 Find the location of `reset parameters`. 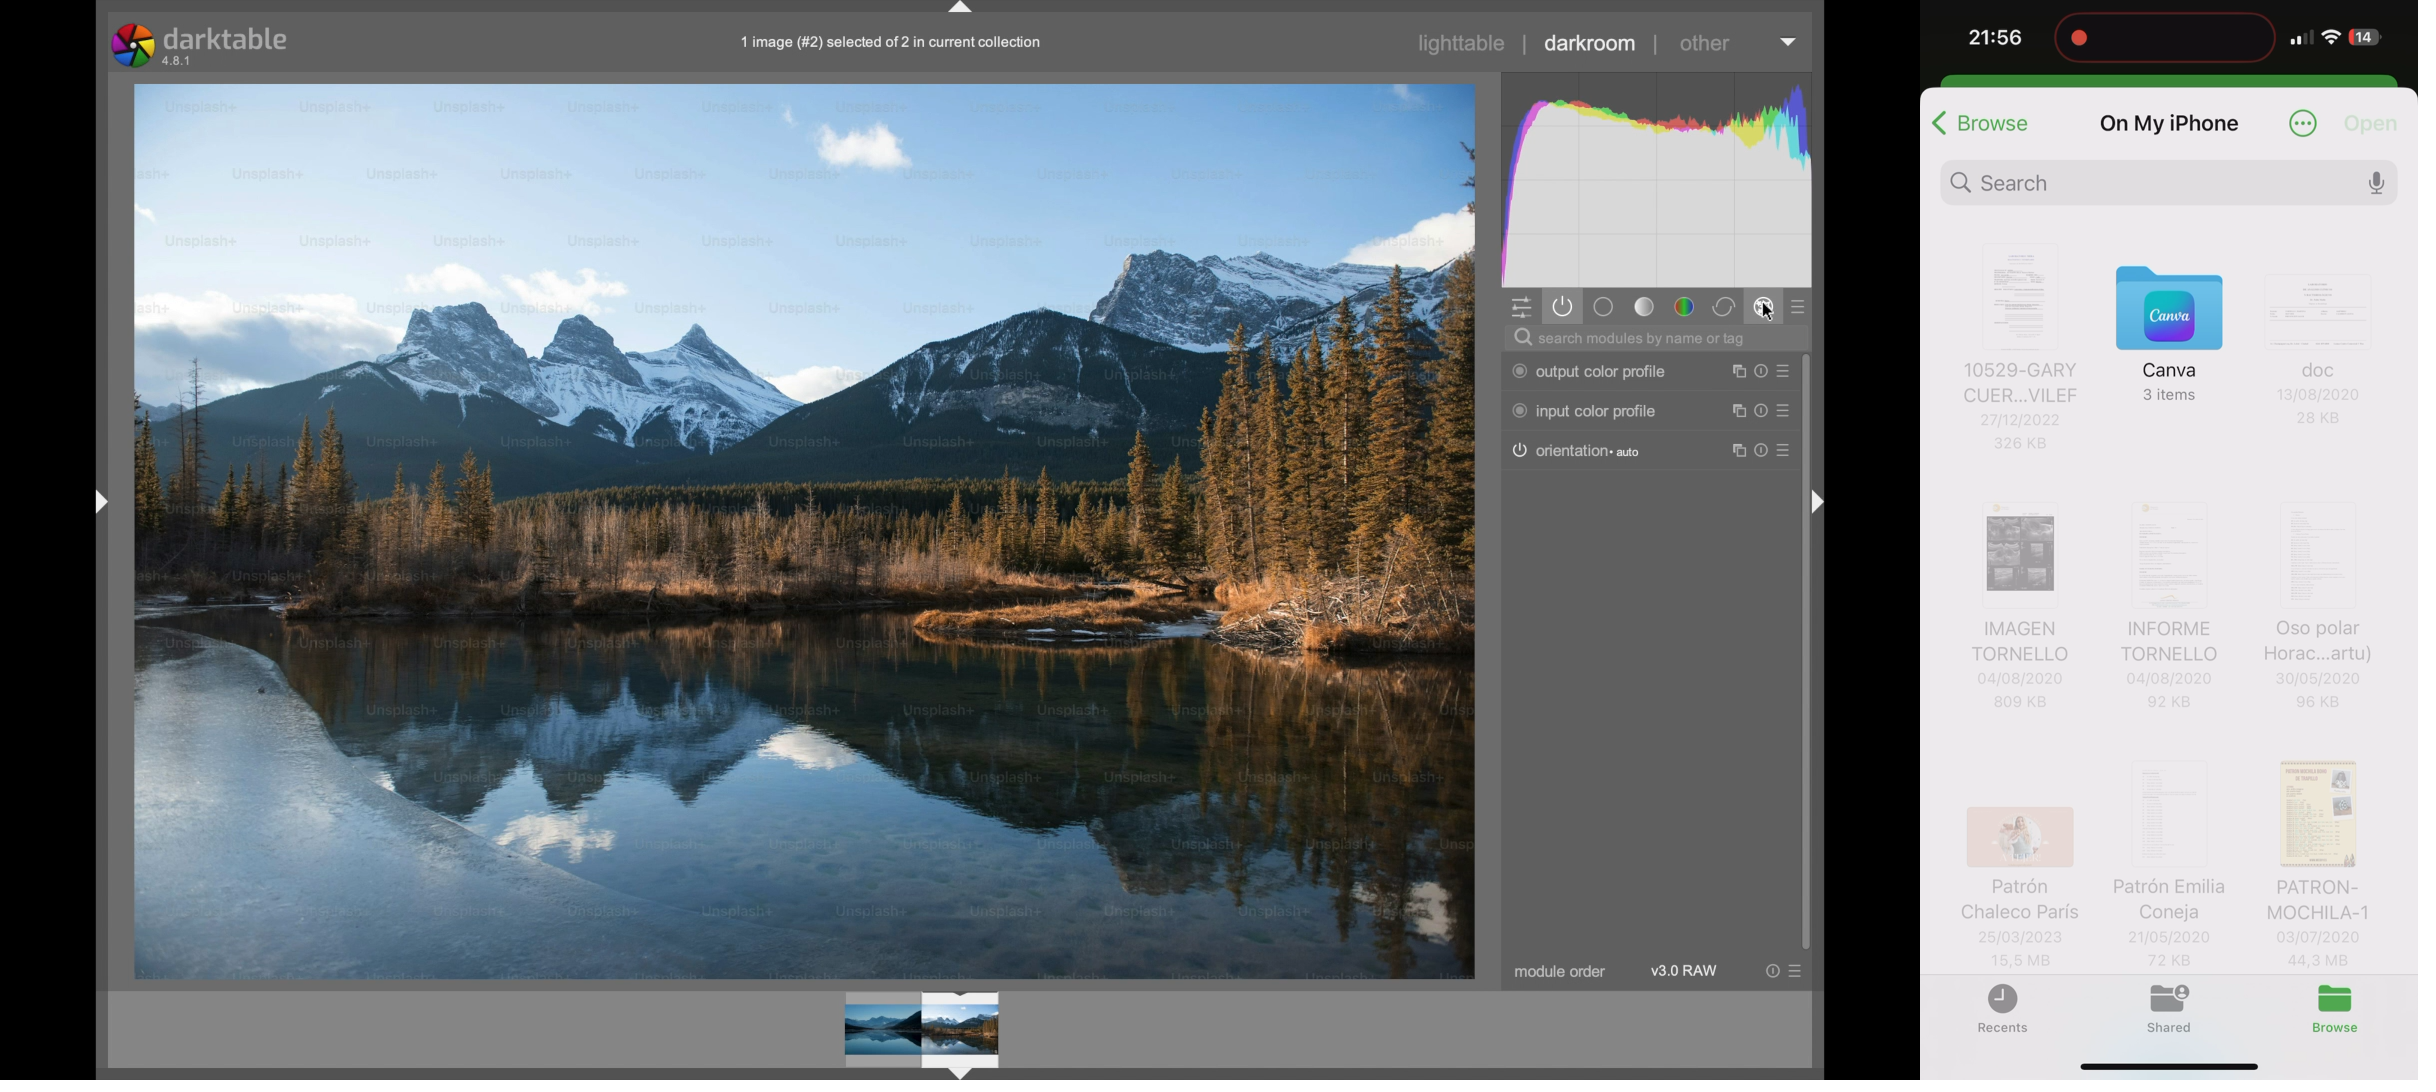

reset parameters is located at coordinates (1761, 412).